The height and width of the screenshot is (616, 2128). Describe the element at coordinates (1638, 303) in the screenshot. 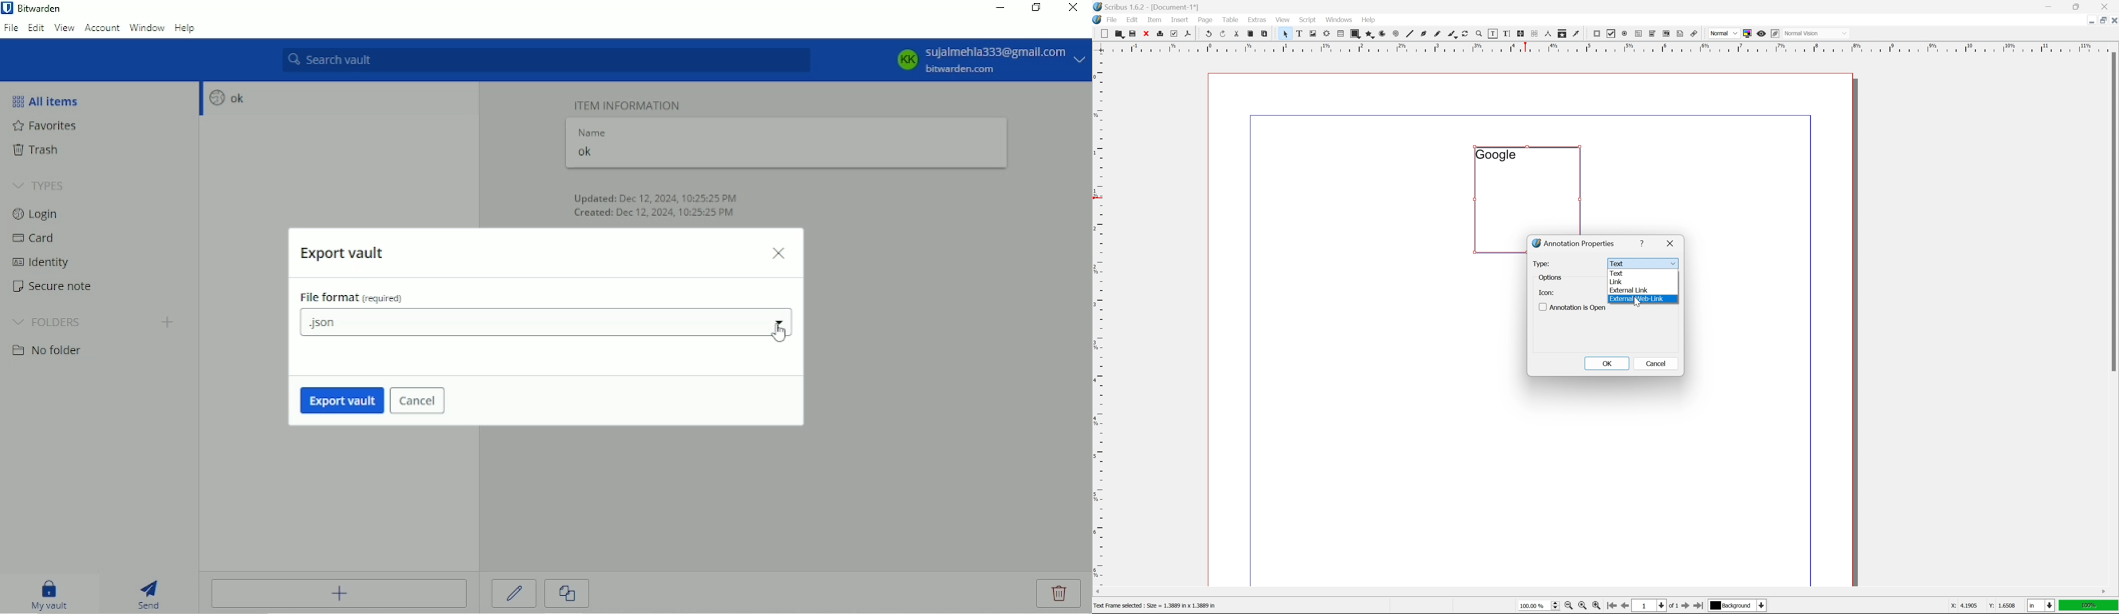

I see `Cursor` at that location.